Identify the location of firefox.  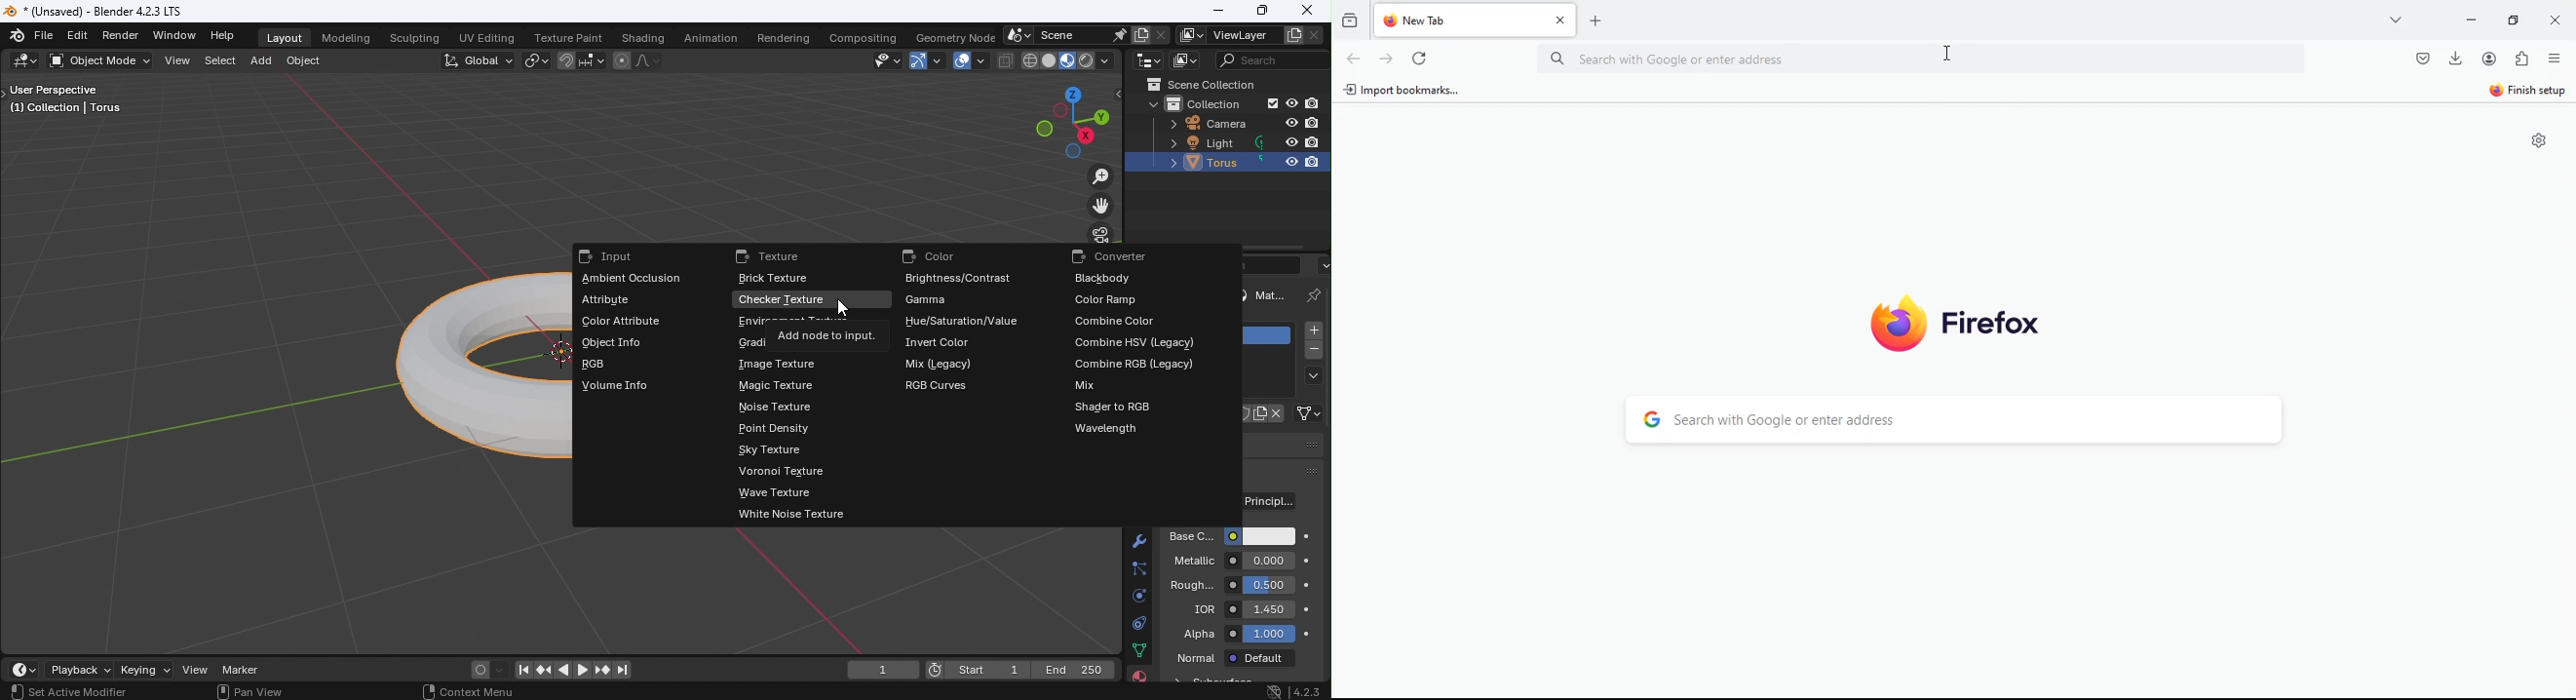
(1955, 326).